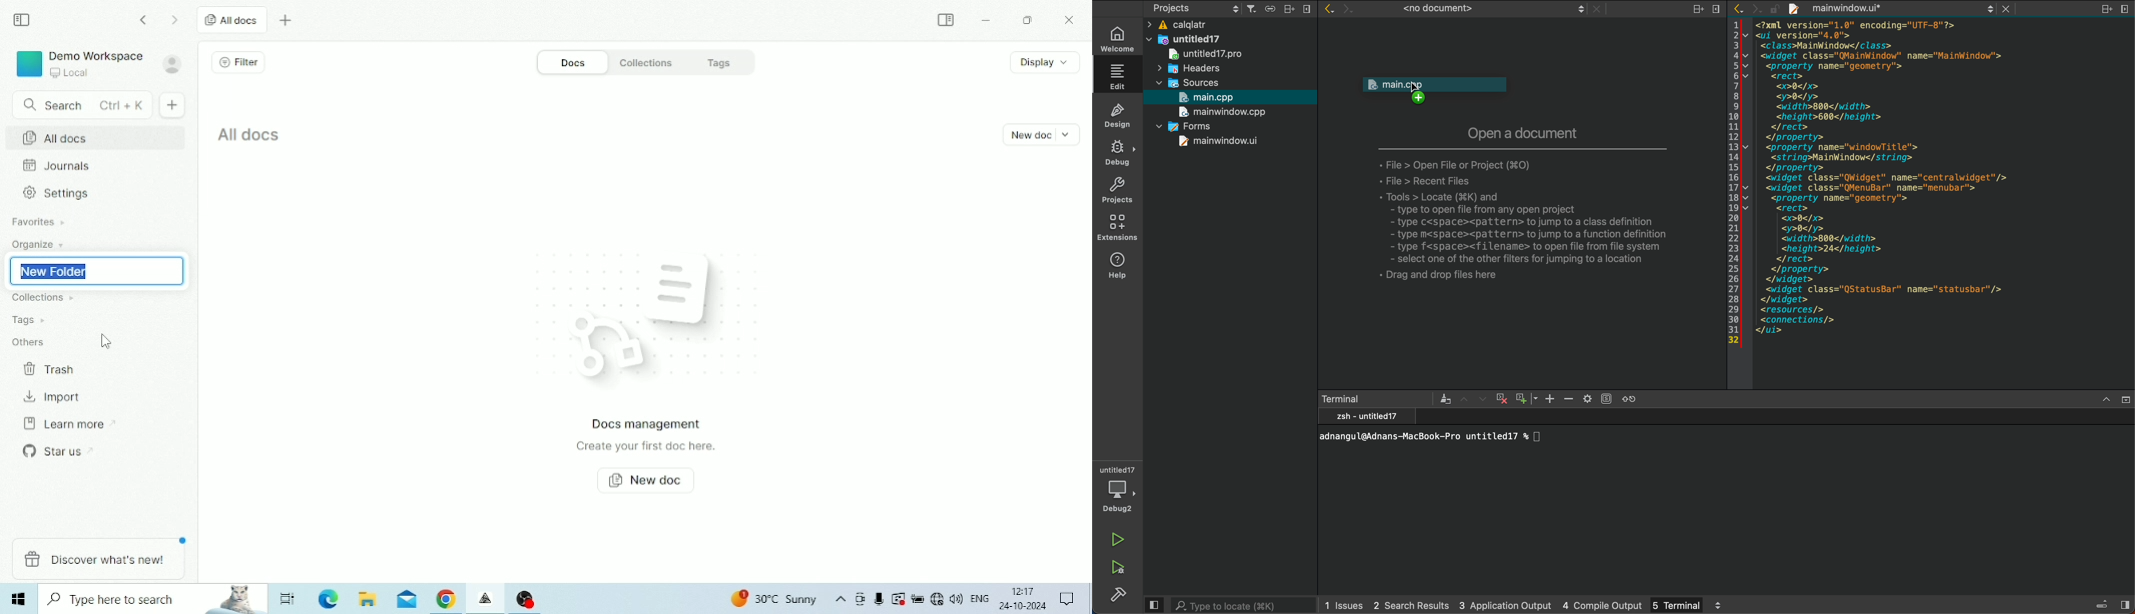  What do you see at coordinates (2125, 604) in the screenshot?
I see `show right sidebar` at bounding box center [2125, 604].